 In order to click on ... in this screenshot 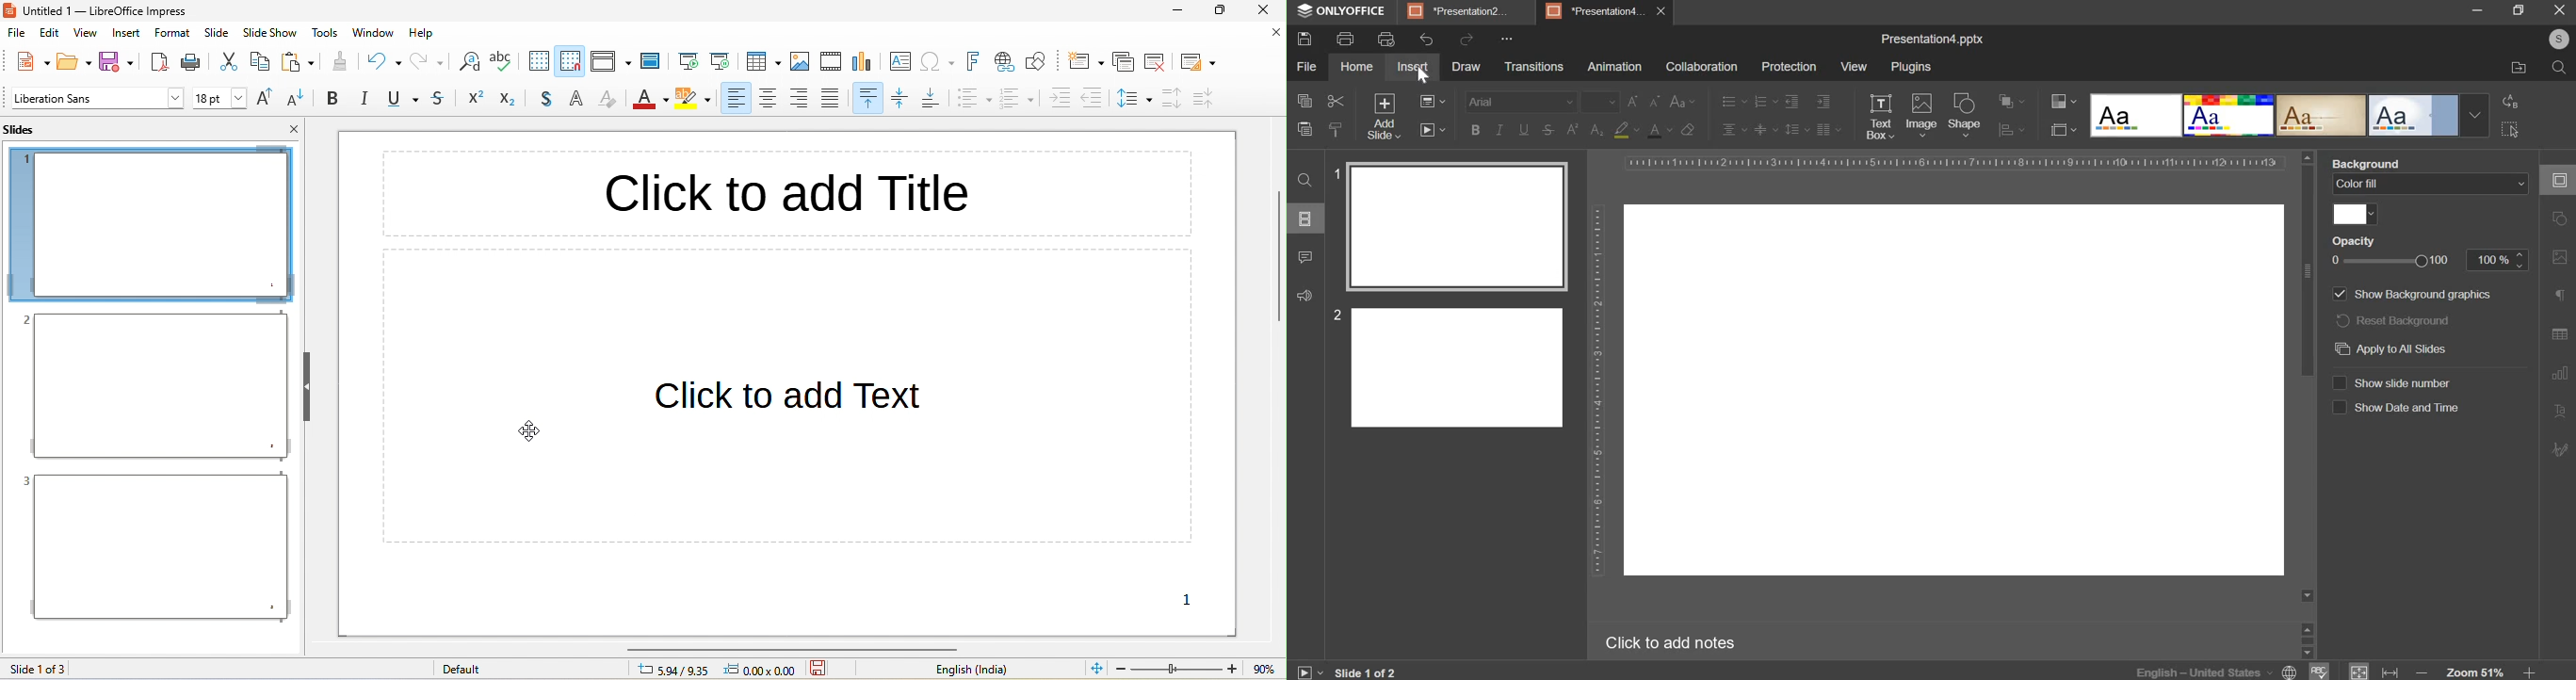, I will do `click(1508, 37)`.